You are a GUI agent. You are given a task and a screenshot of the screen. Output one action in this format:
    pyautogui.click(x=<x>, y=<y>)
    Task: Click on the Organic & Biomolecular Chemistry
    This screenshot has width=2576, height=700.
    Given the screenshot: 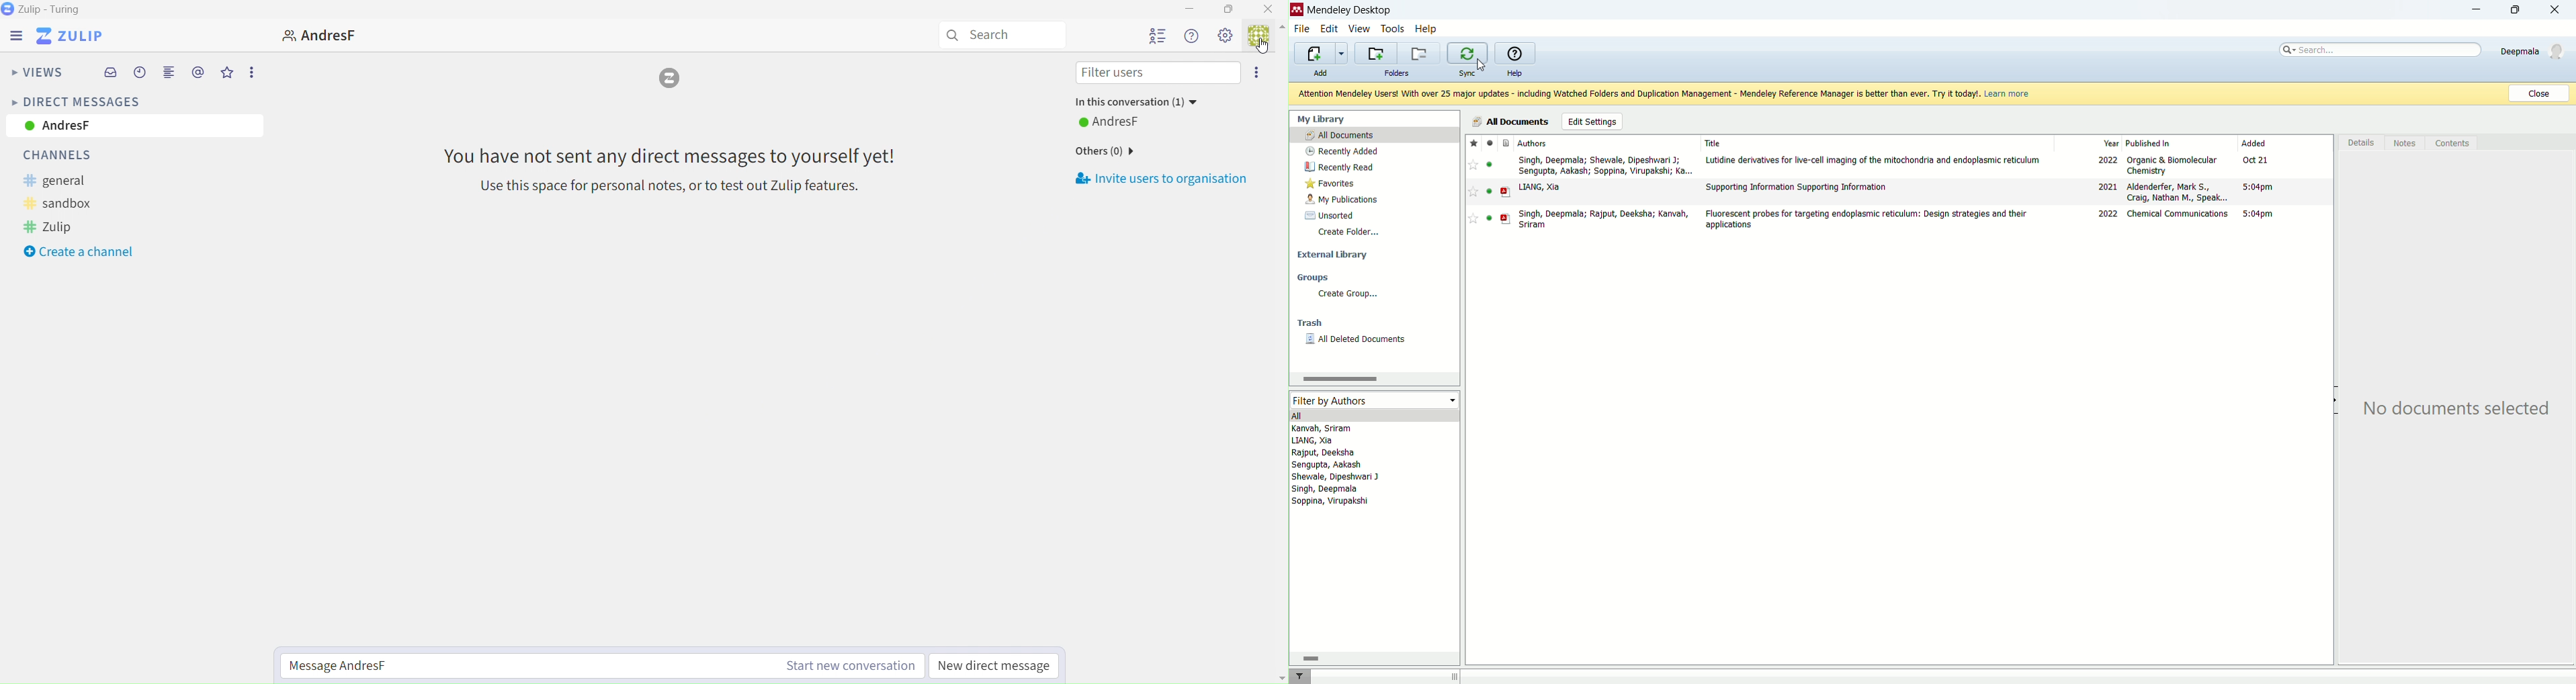 What is the action you would take?
    pyautogui.click(x=2176, y=166)
    